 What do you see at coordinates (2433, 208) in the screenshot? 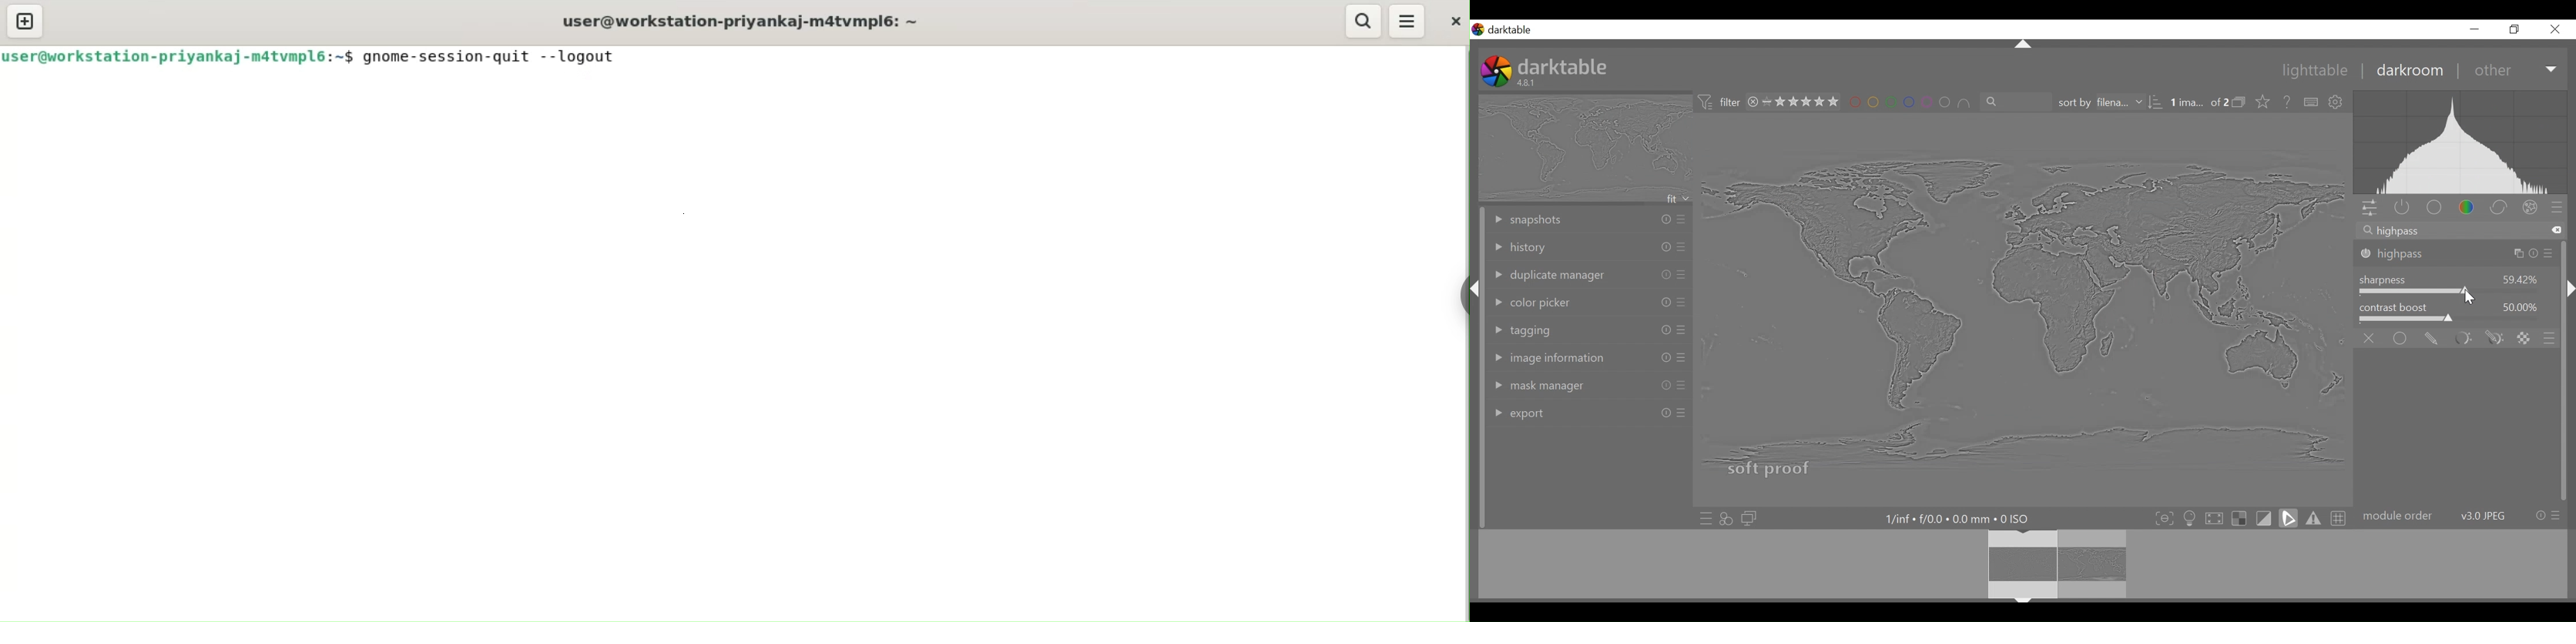
I see `base` at bounding box center [2433, 208].